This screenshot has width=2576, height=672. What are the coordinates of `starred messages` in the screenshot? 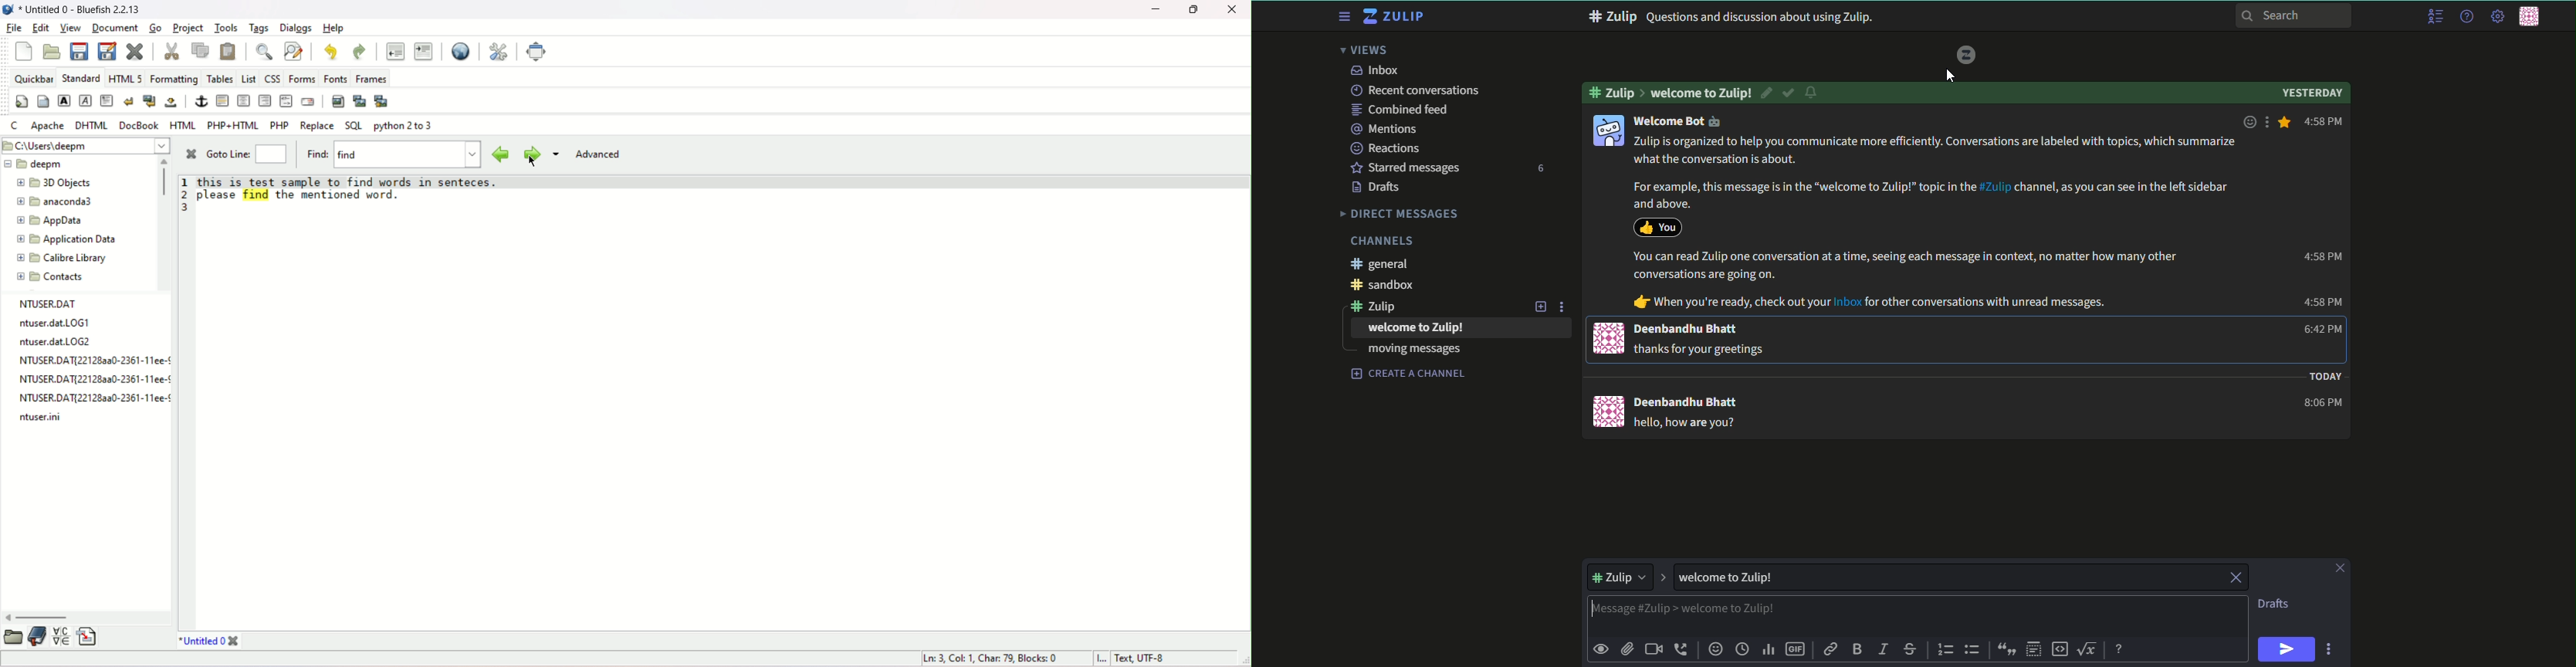 It's located at (1405, 167).